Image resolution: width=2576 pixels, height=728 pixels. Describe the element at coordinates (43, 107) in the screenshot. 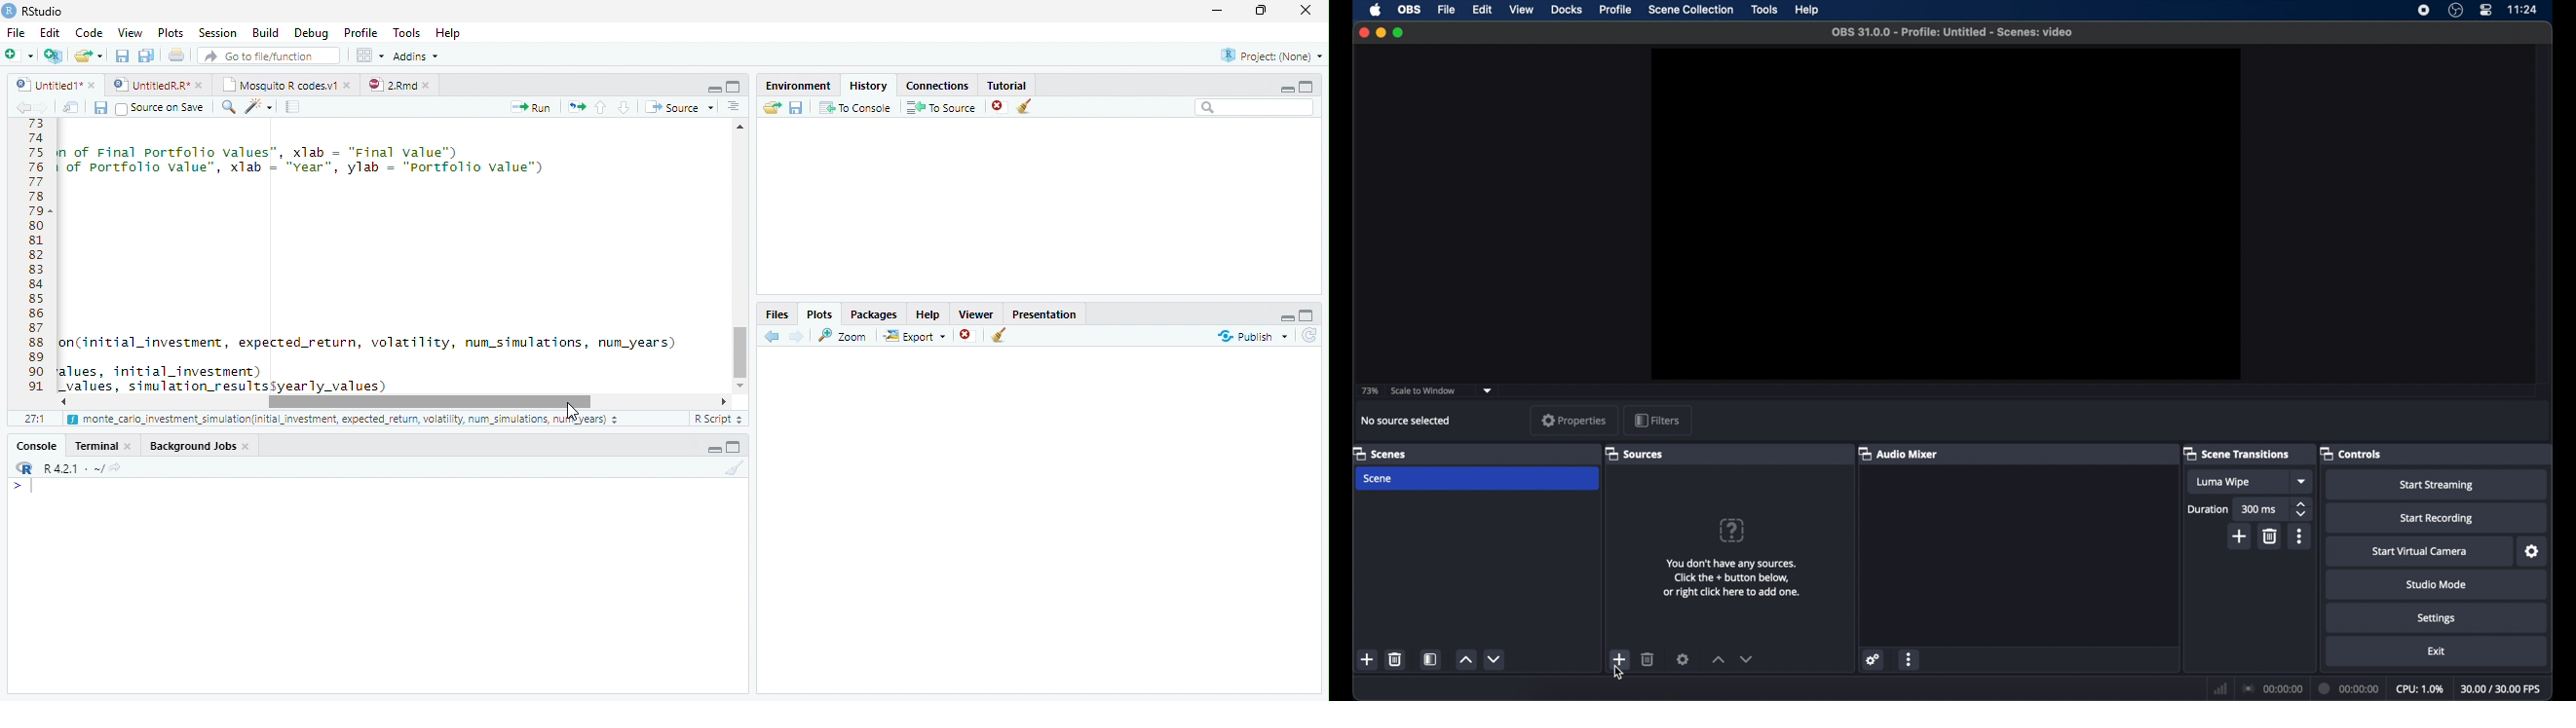

I see `next source location` at that location.